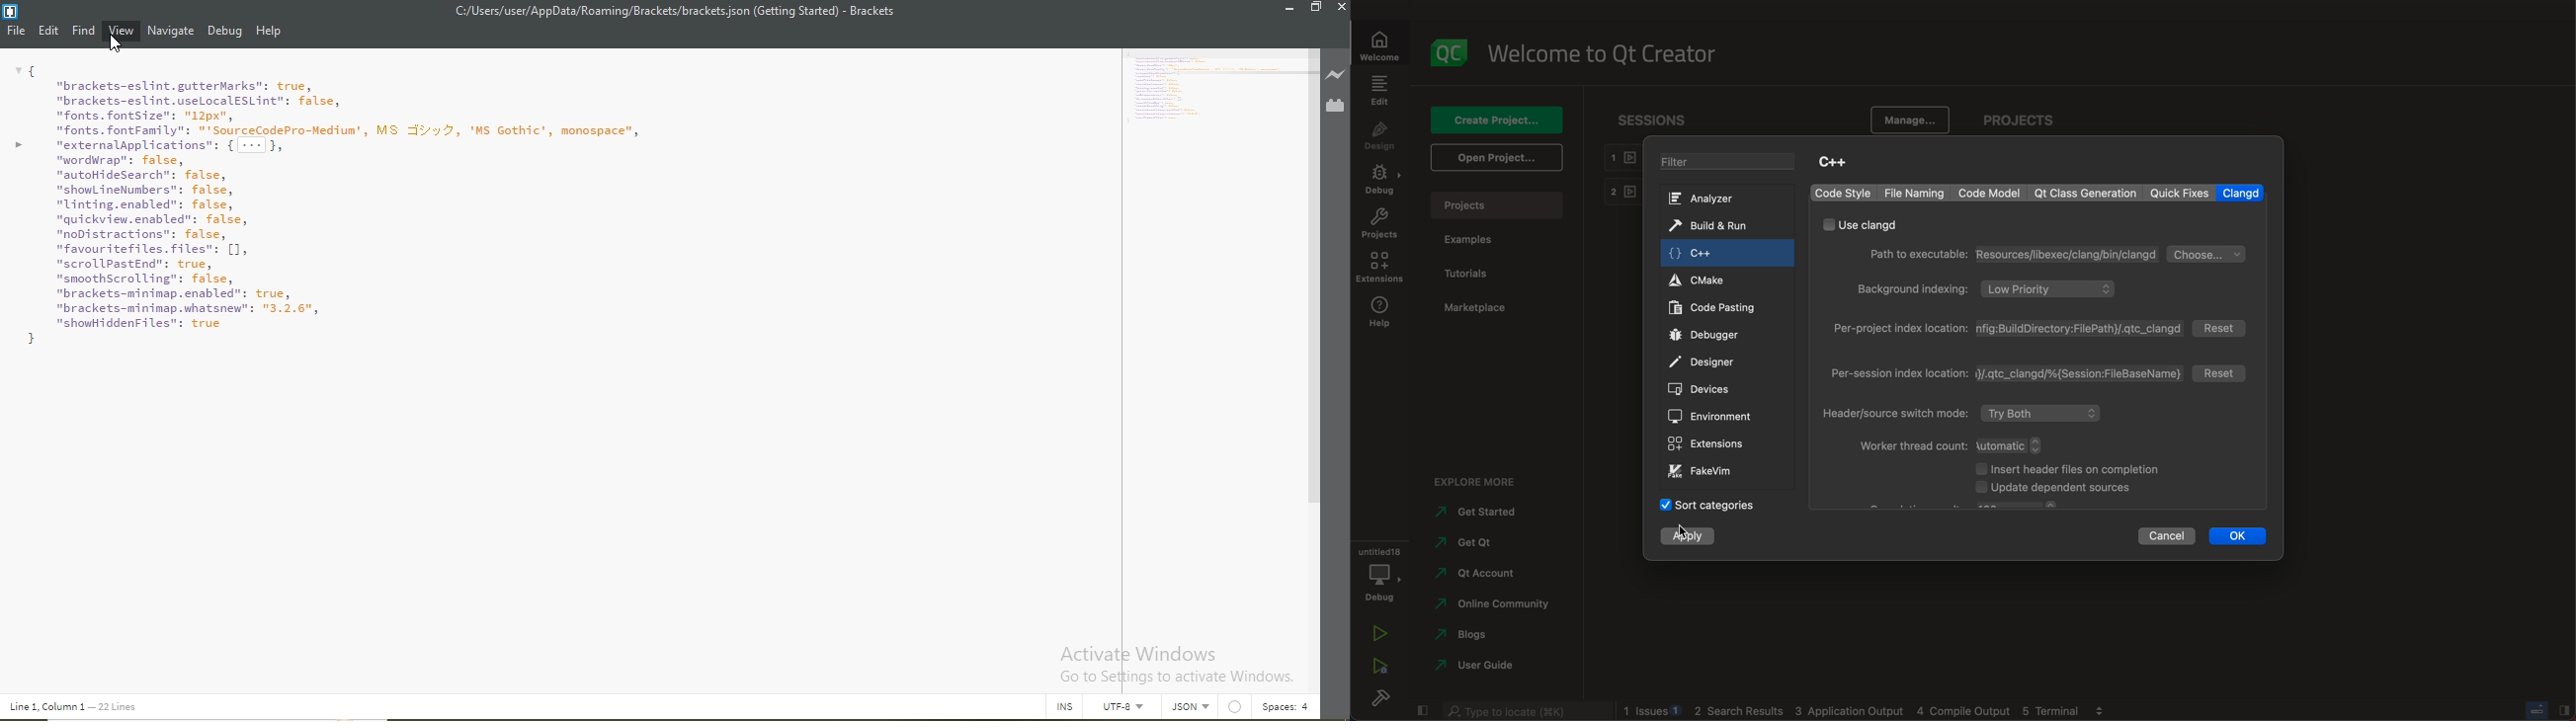 This screenshot has width=2576, height=728. I want to click on projects, so click(1496, 205).